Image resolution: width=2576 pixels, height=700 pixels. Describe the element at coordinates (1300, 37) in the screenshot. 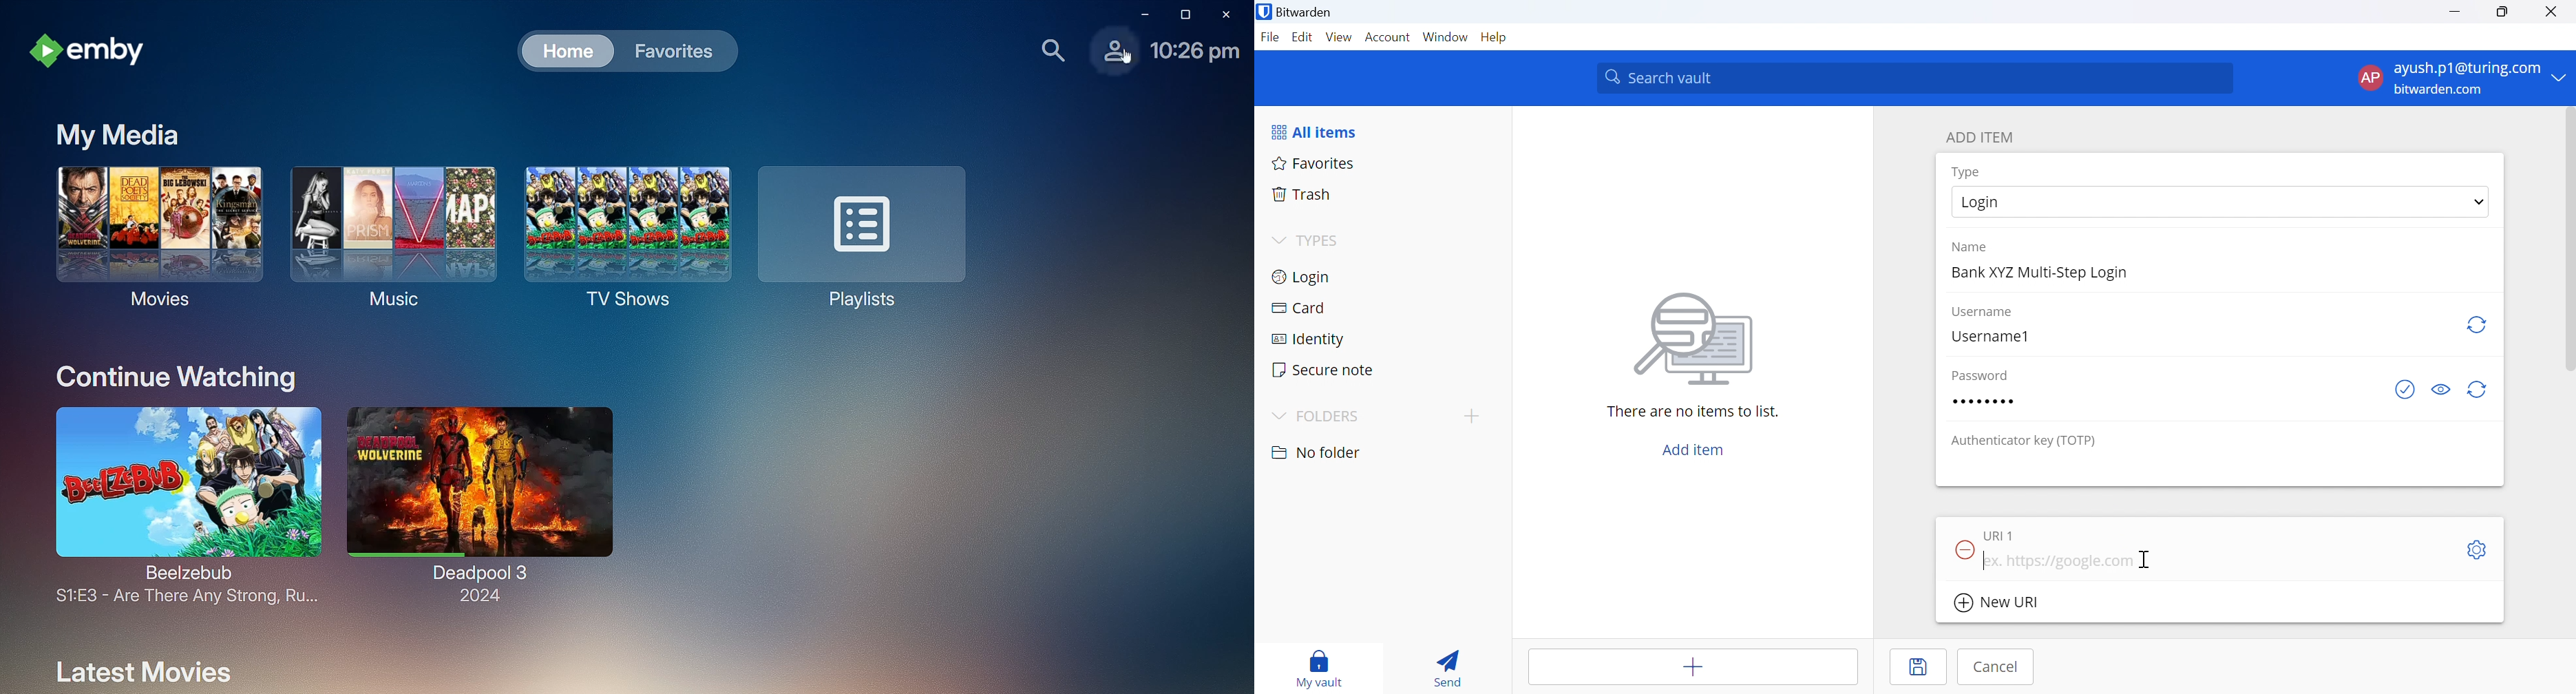

I see `Edit` at that location.